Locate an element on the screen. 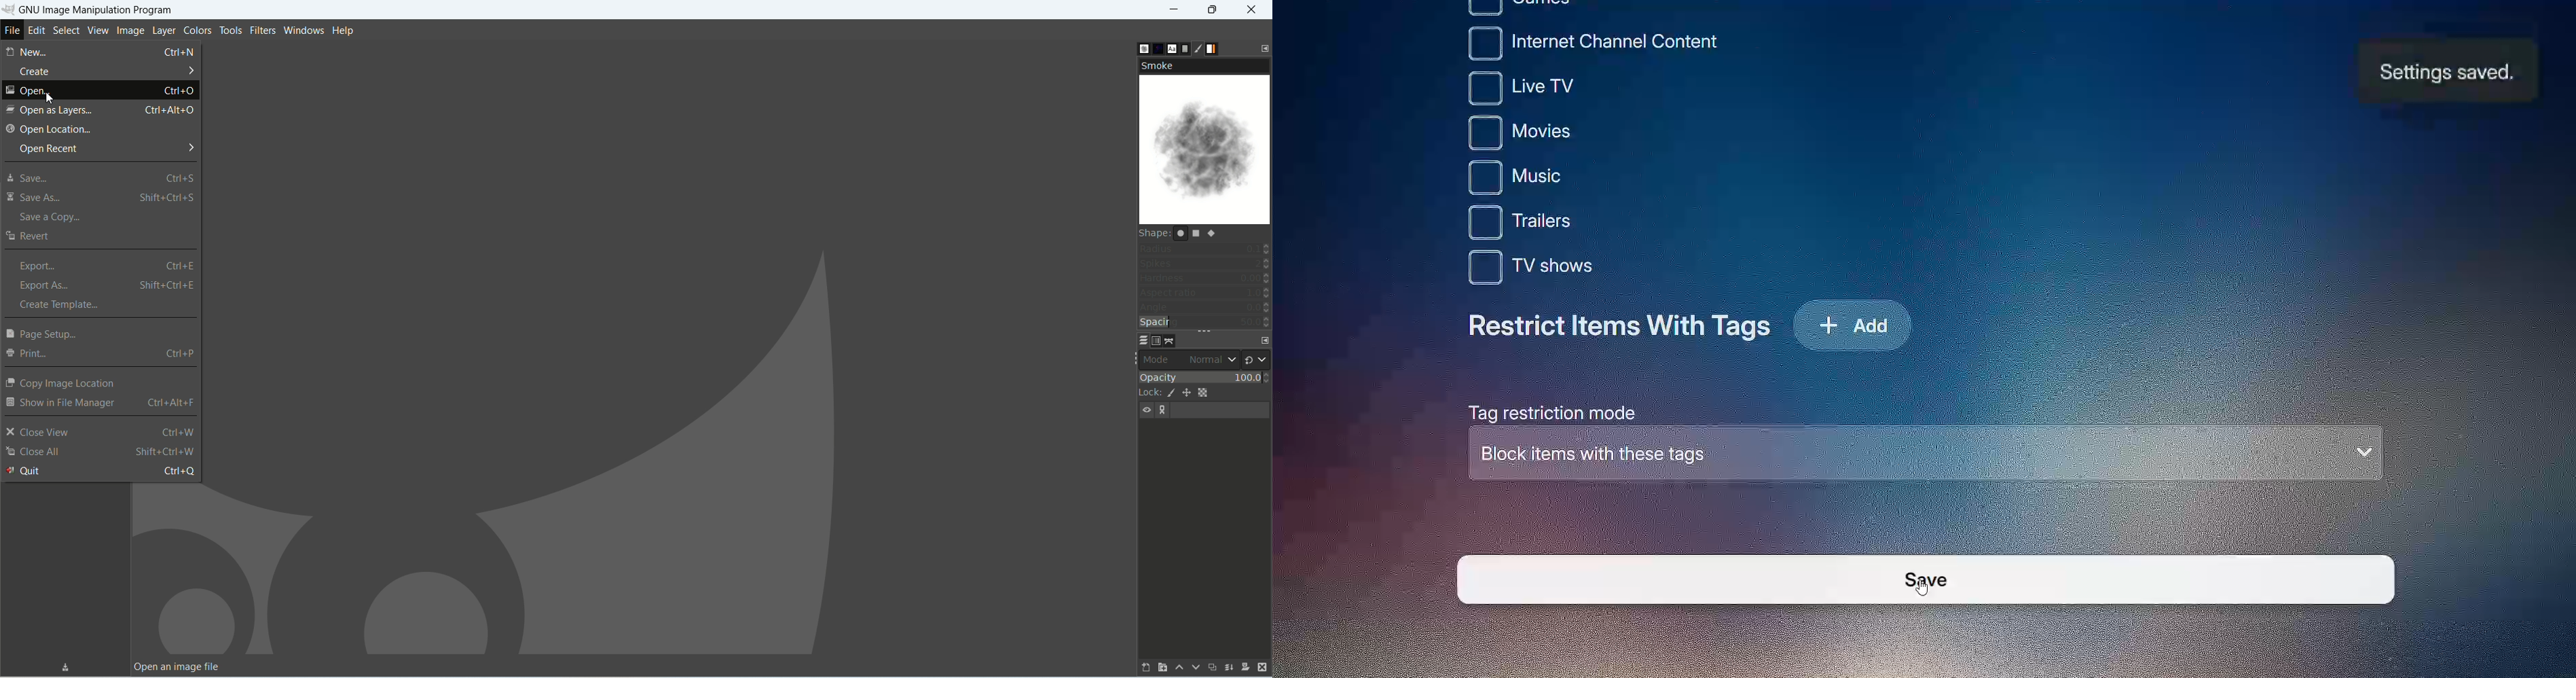 This screenshot has width=2576, height=700. merge this layer is located at coordinates (1229, 669).